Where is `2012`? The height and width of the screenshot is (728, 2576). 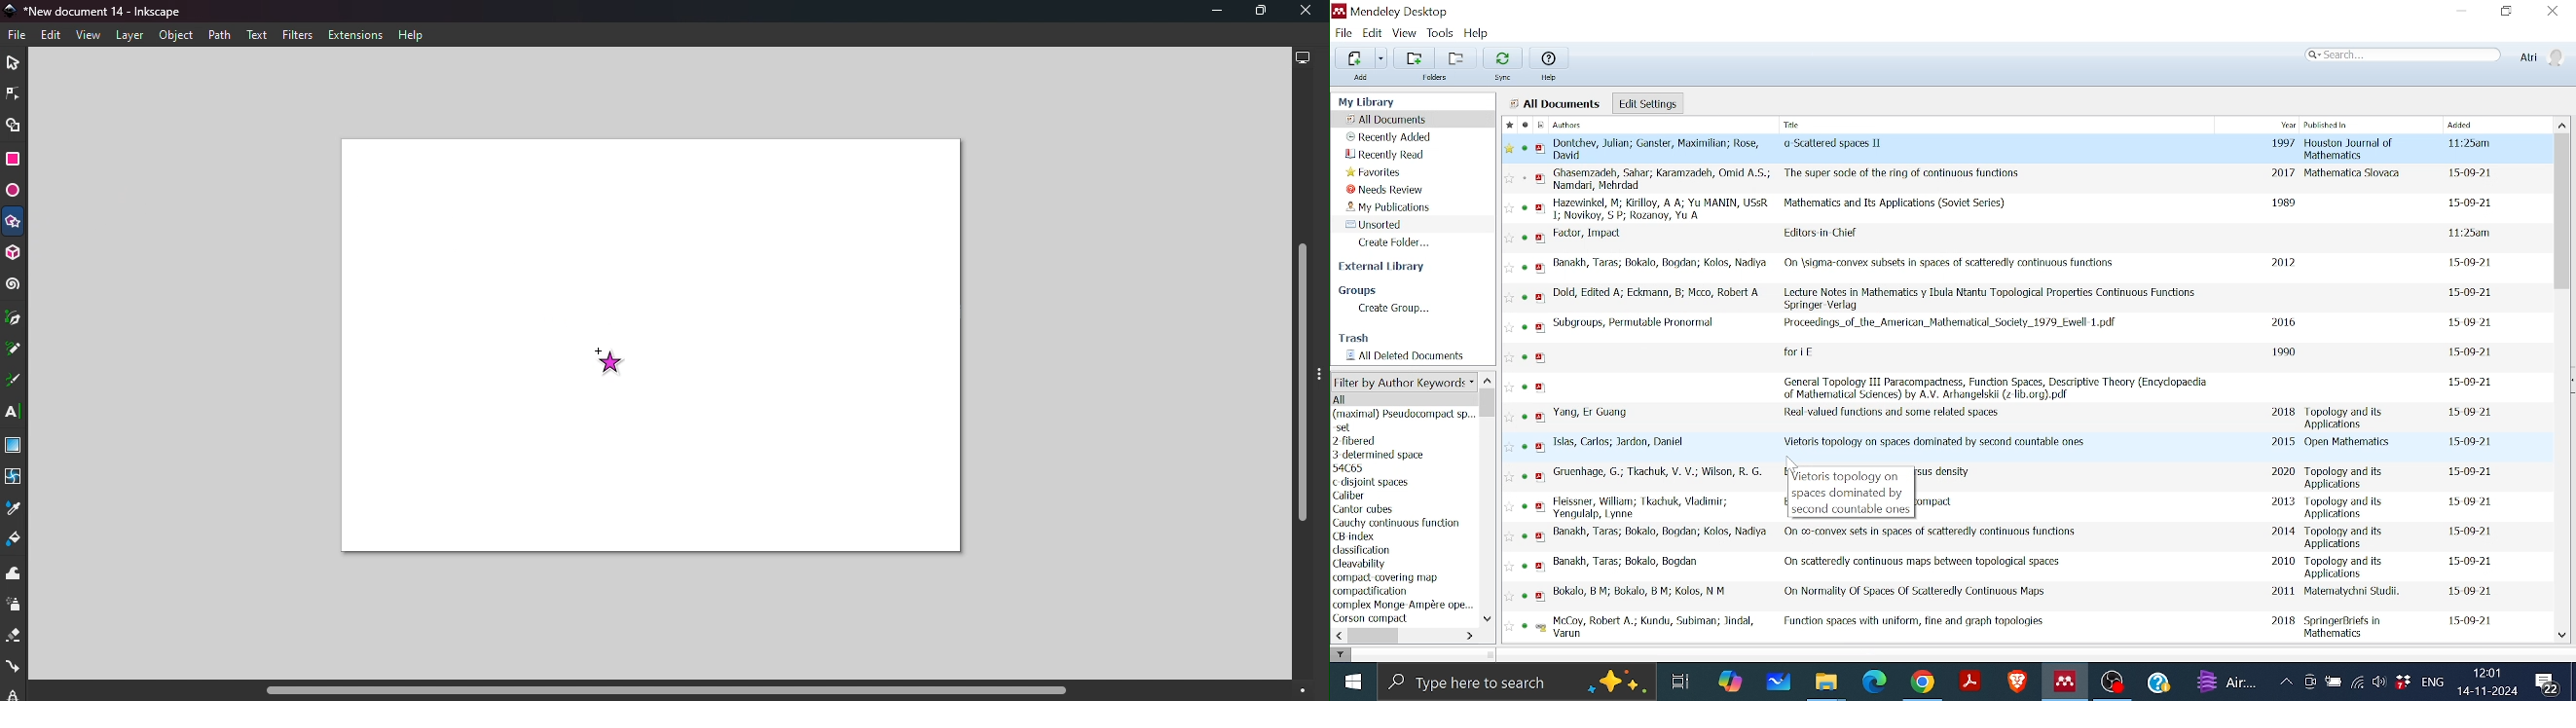
2012 is located at coordinates (2281, 263).